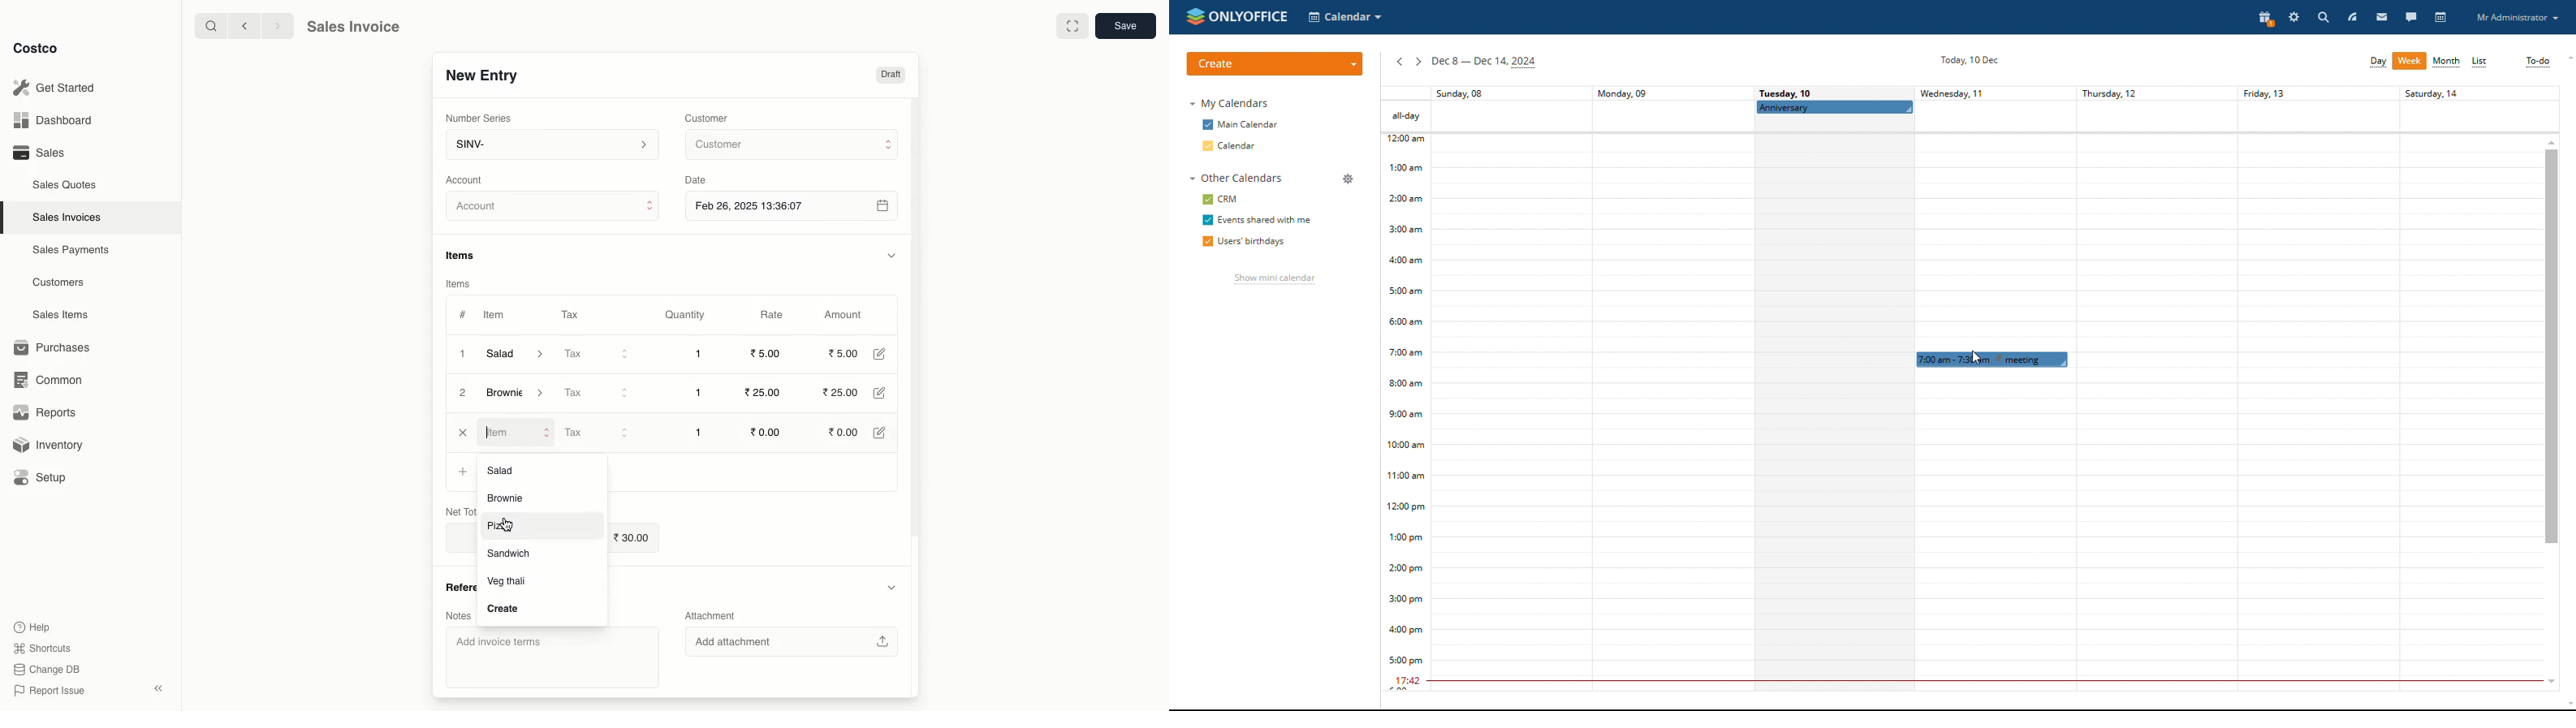  I want to click on 2, so click(464, 394).